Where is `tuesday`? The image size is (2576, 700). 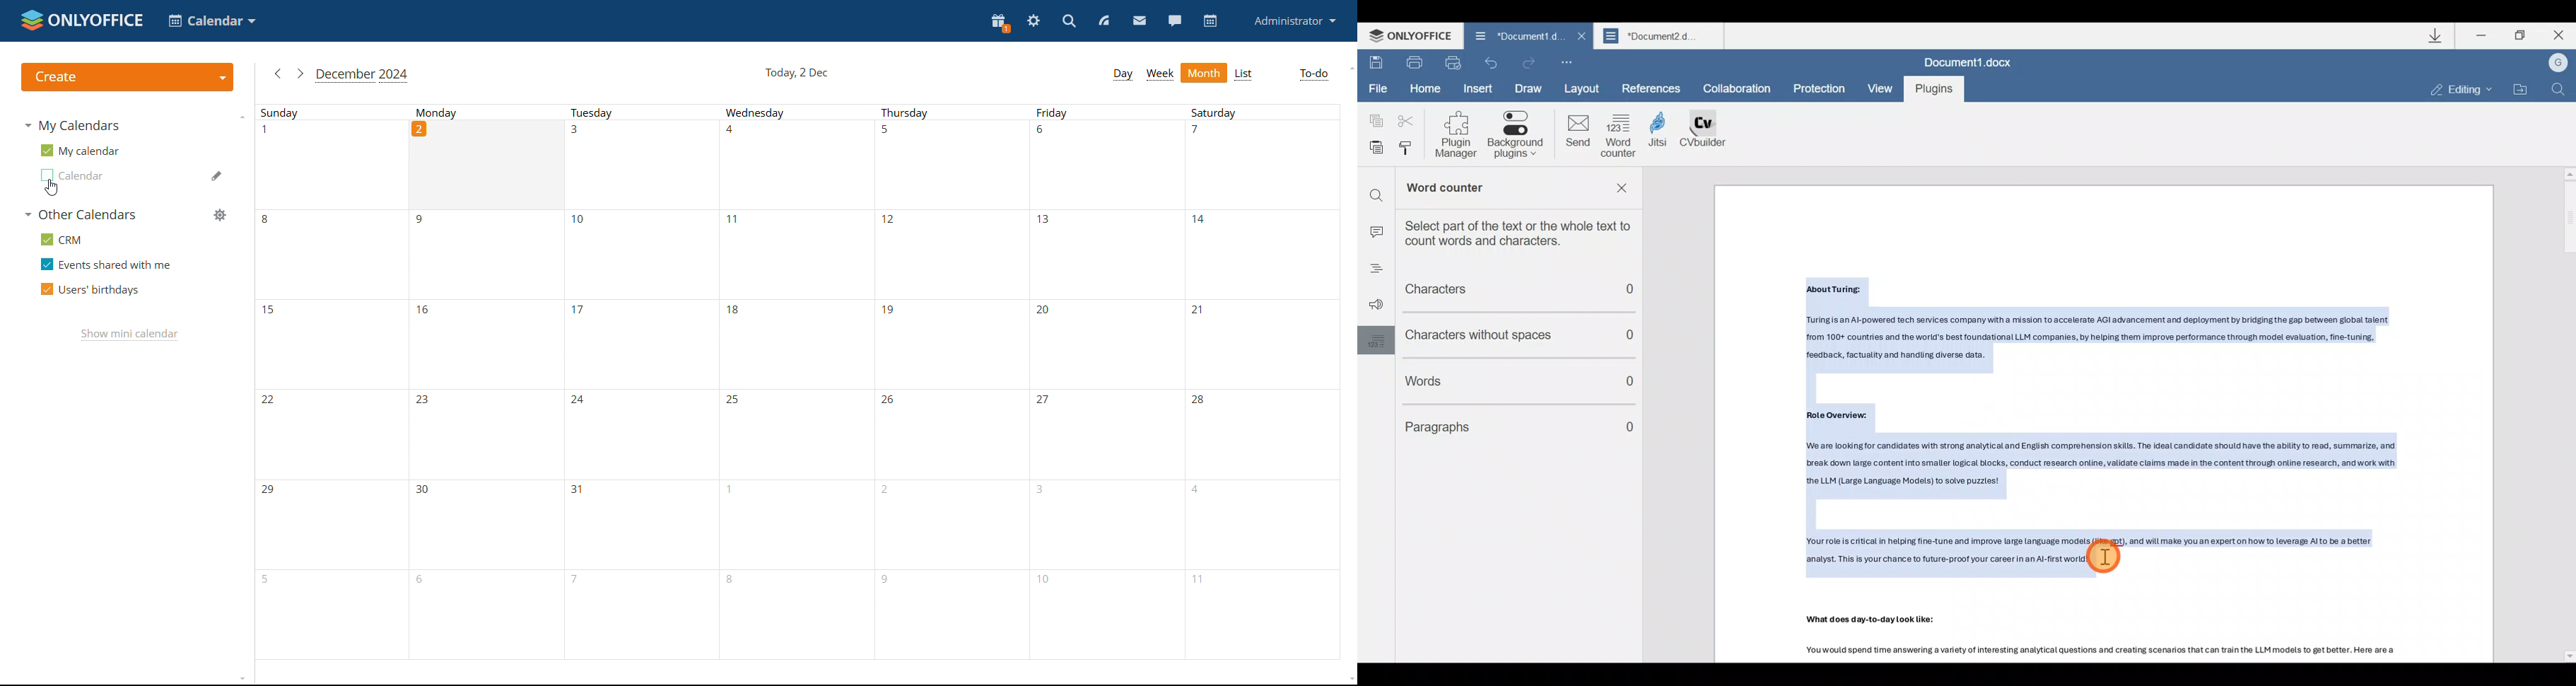 tuesday is located at coordinates (645, 114).